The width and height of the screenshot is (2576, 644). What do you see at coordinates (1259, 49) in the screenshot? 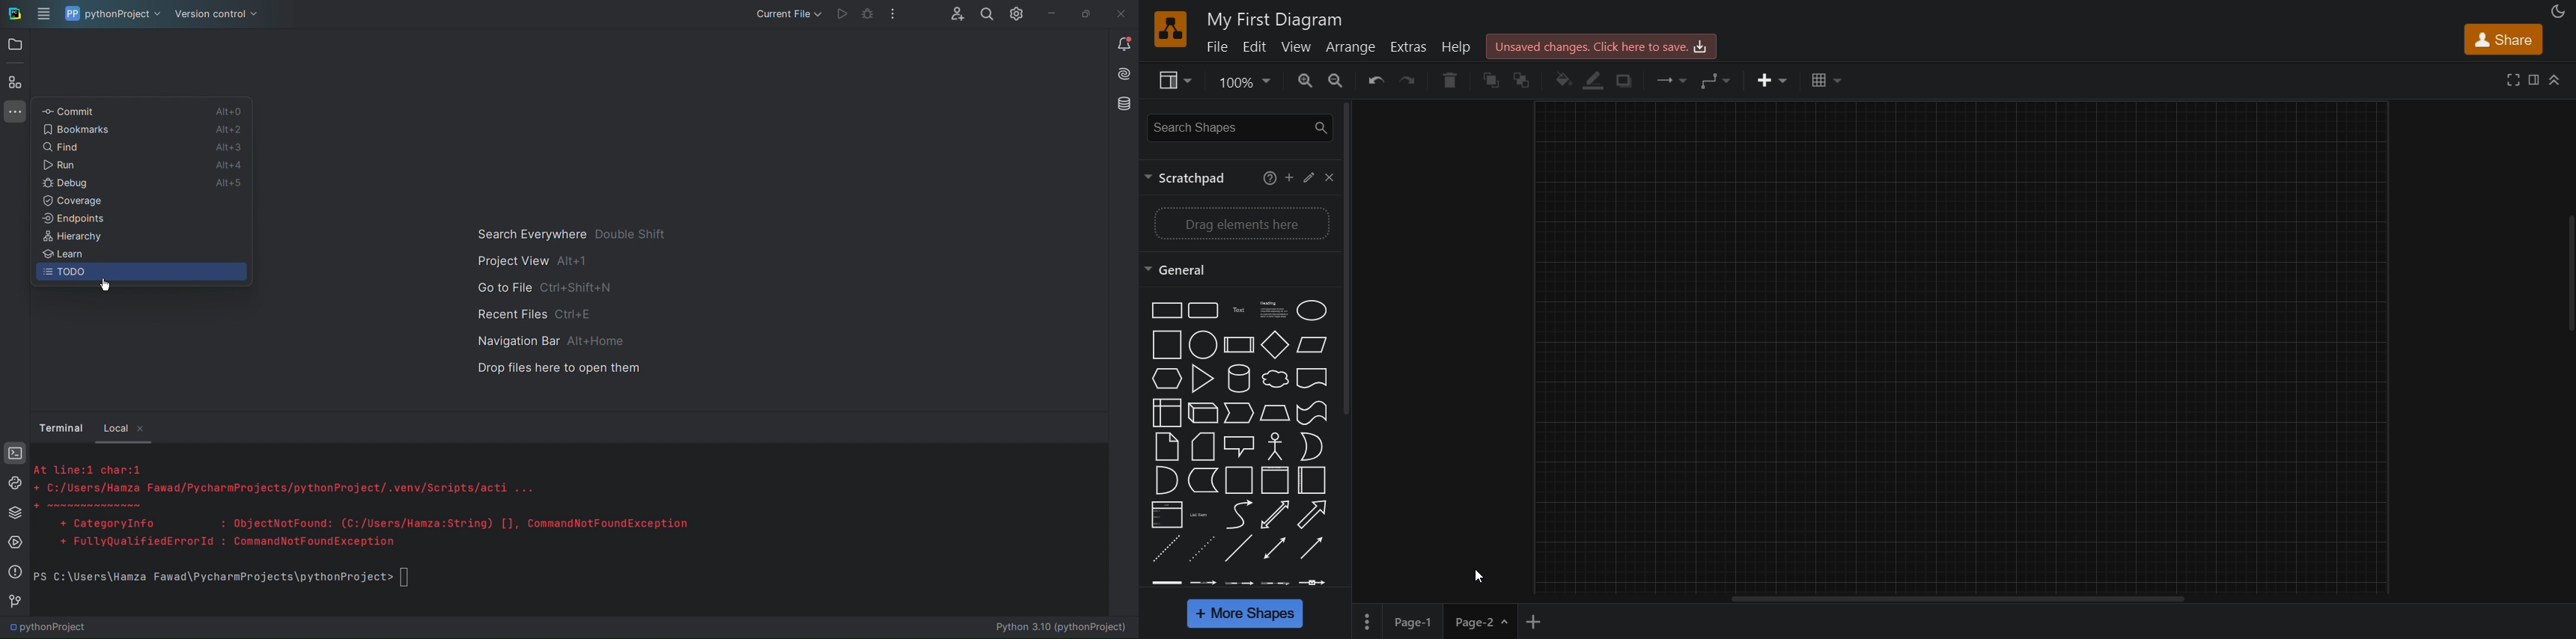
I see `edit` at bounding box center [1259, 49].